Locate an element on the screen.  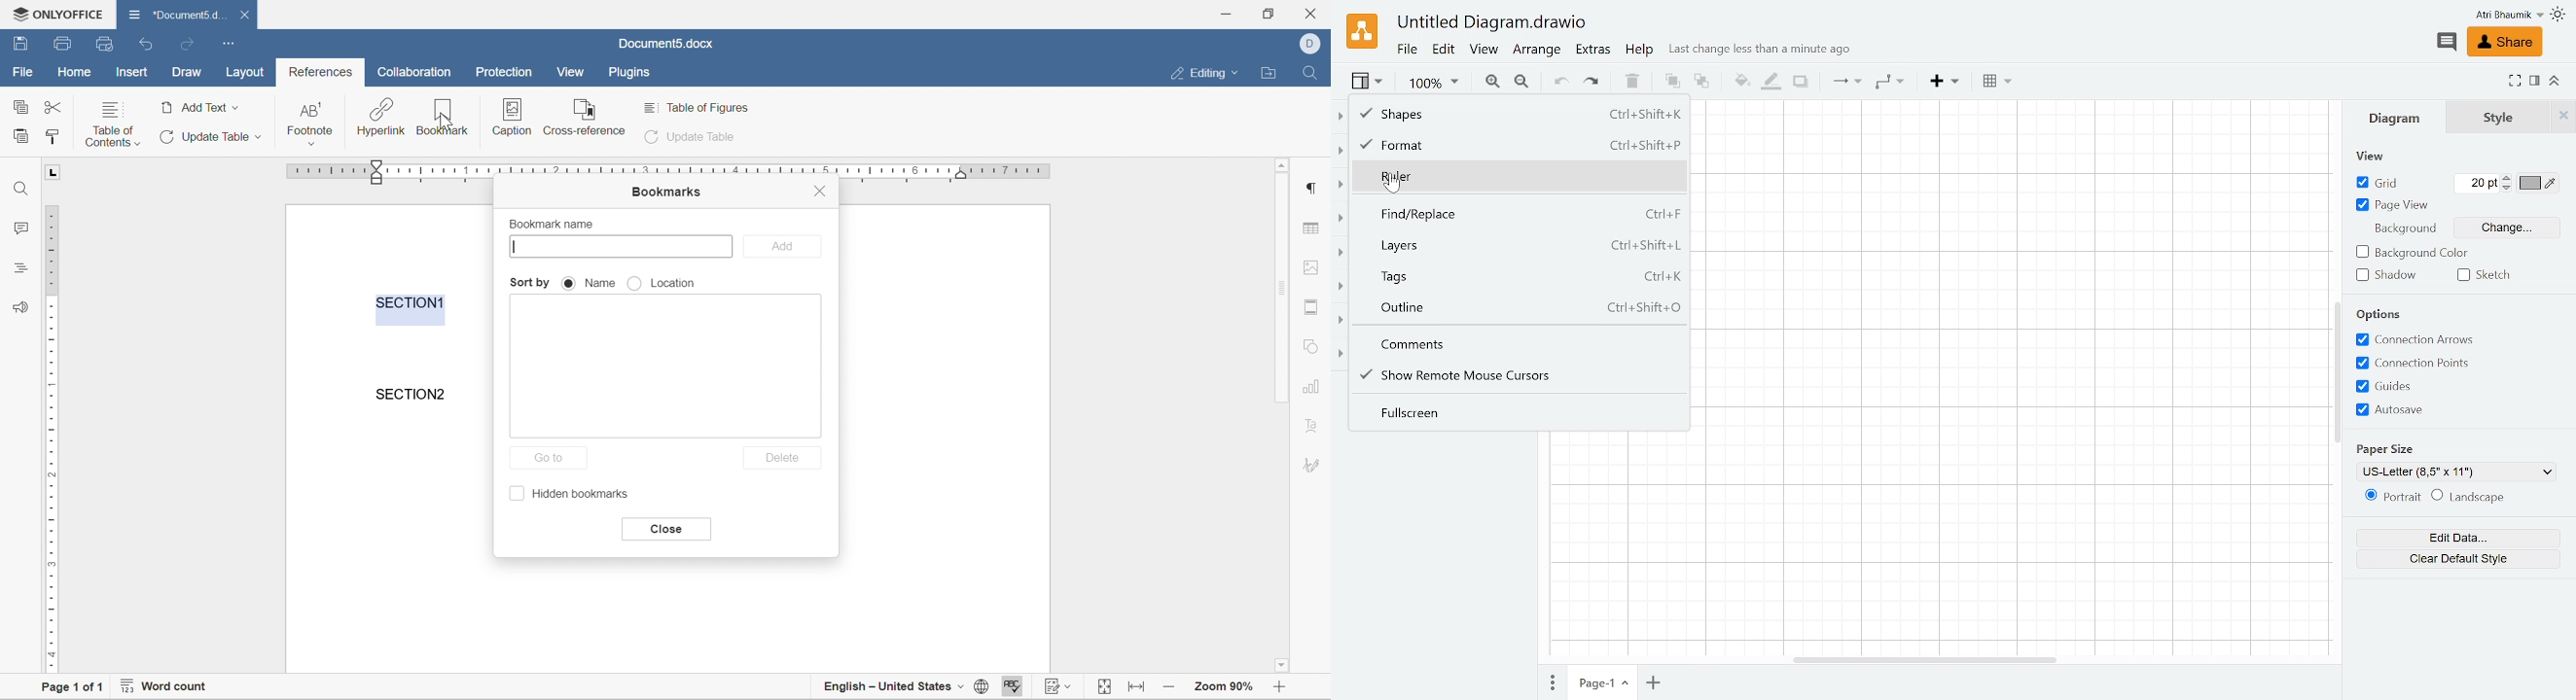
copy is located at coordinates (19, 105).